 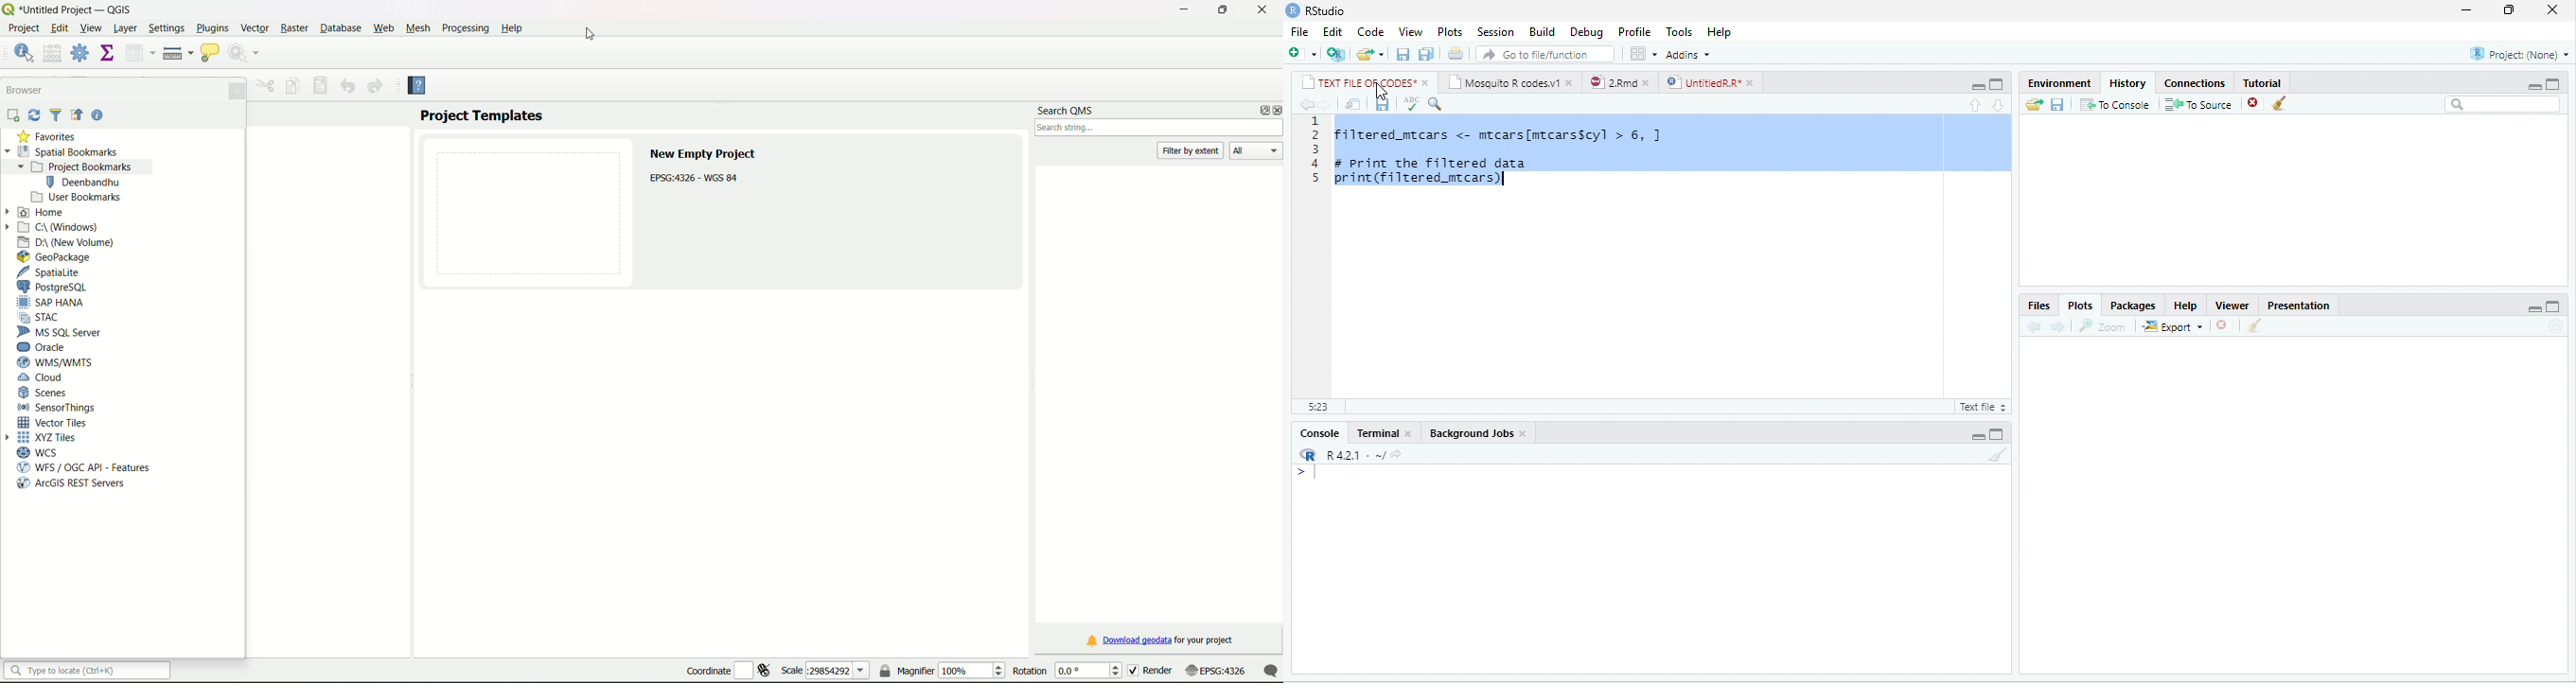 I want to click on options, so click(x=1643, y=53).